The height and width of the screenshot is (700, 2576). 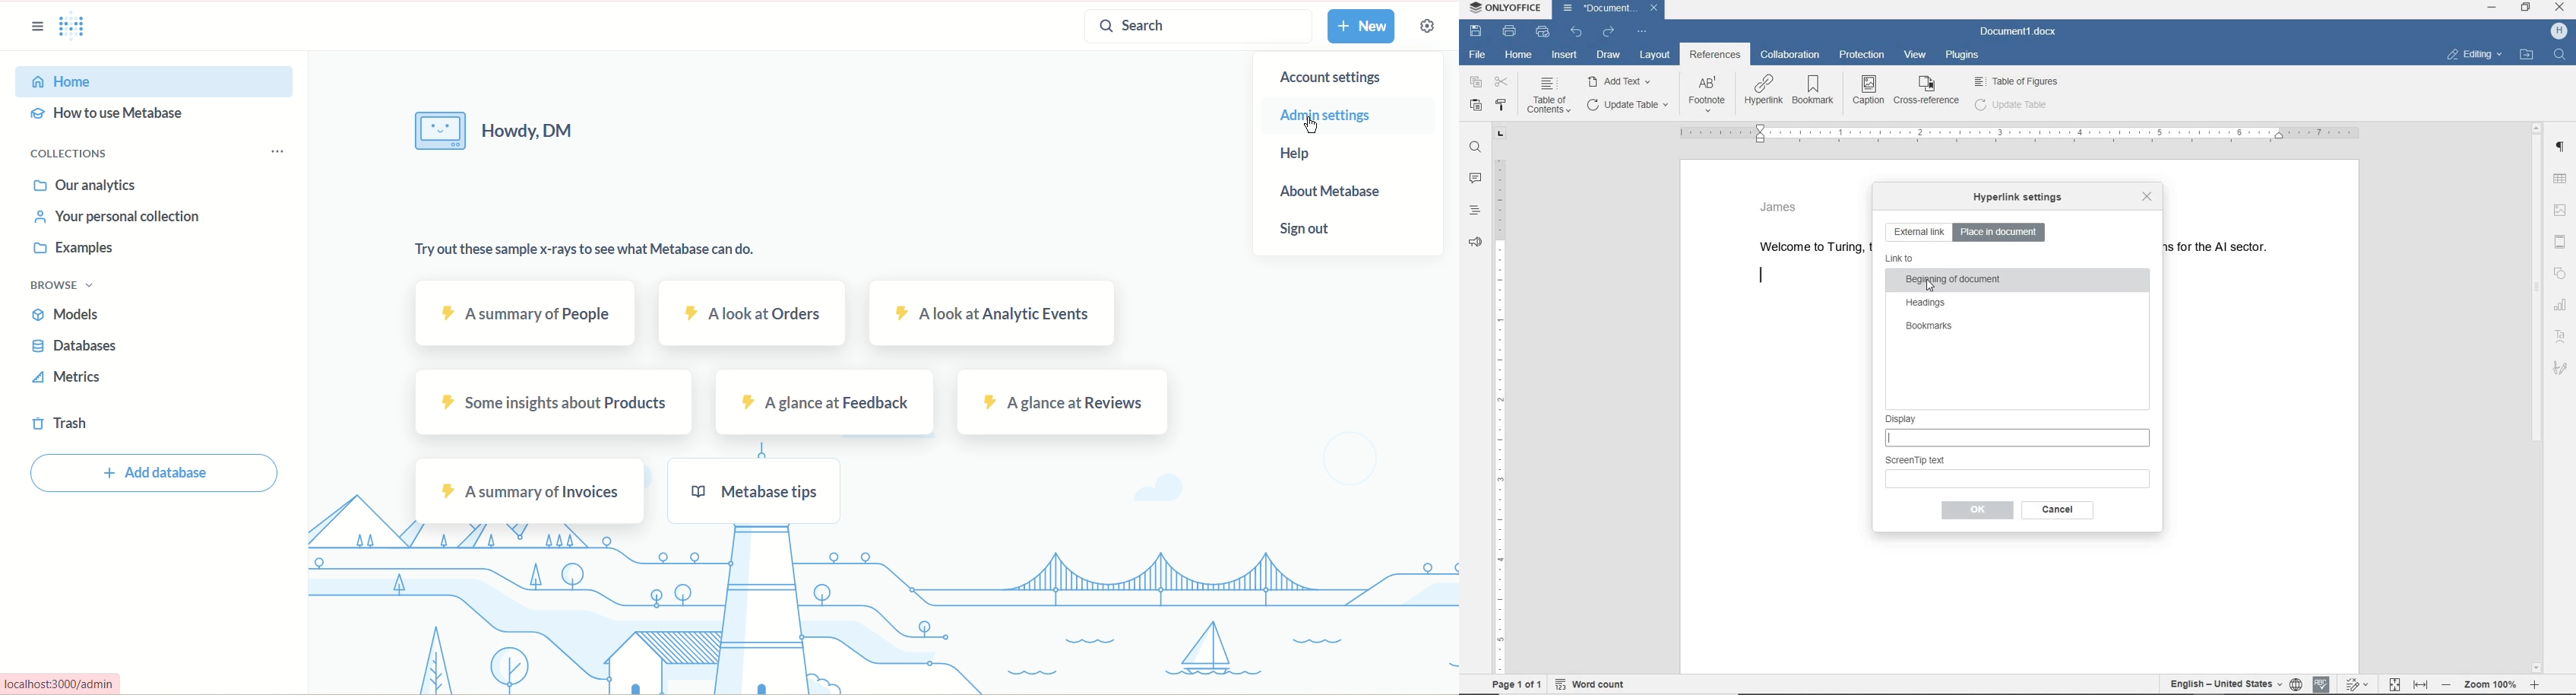 I want to click on home, so click(x=1518, y=55).